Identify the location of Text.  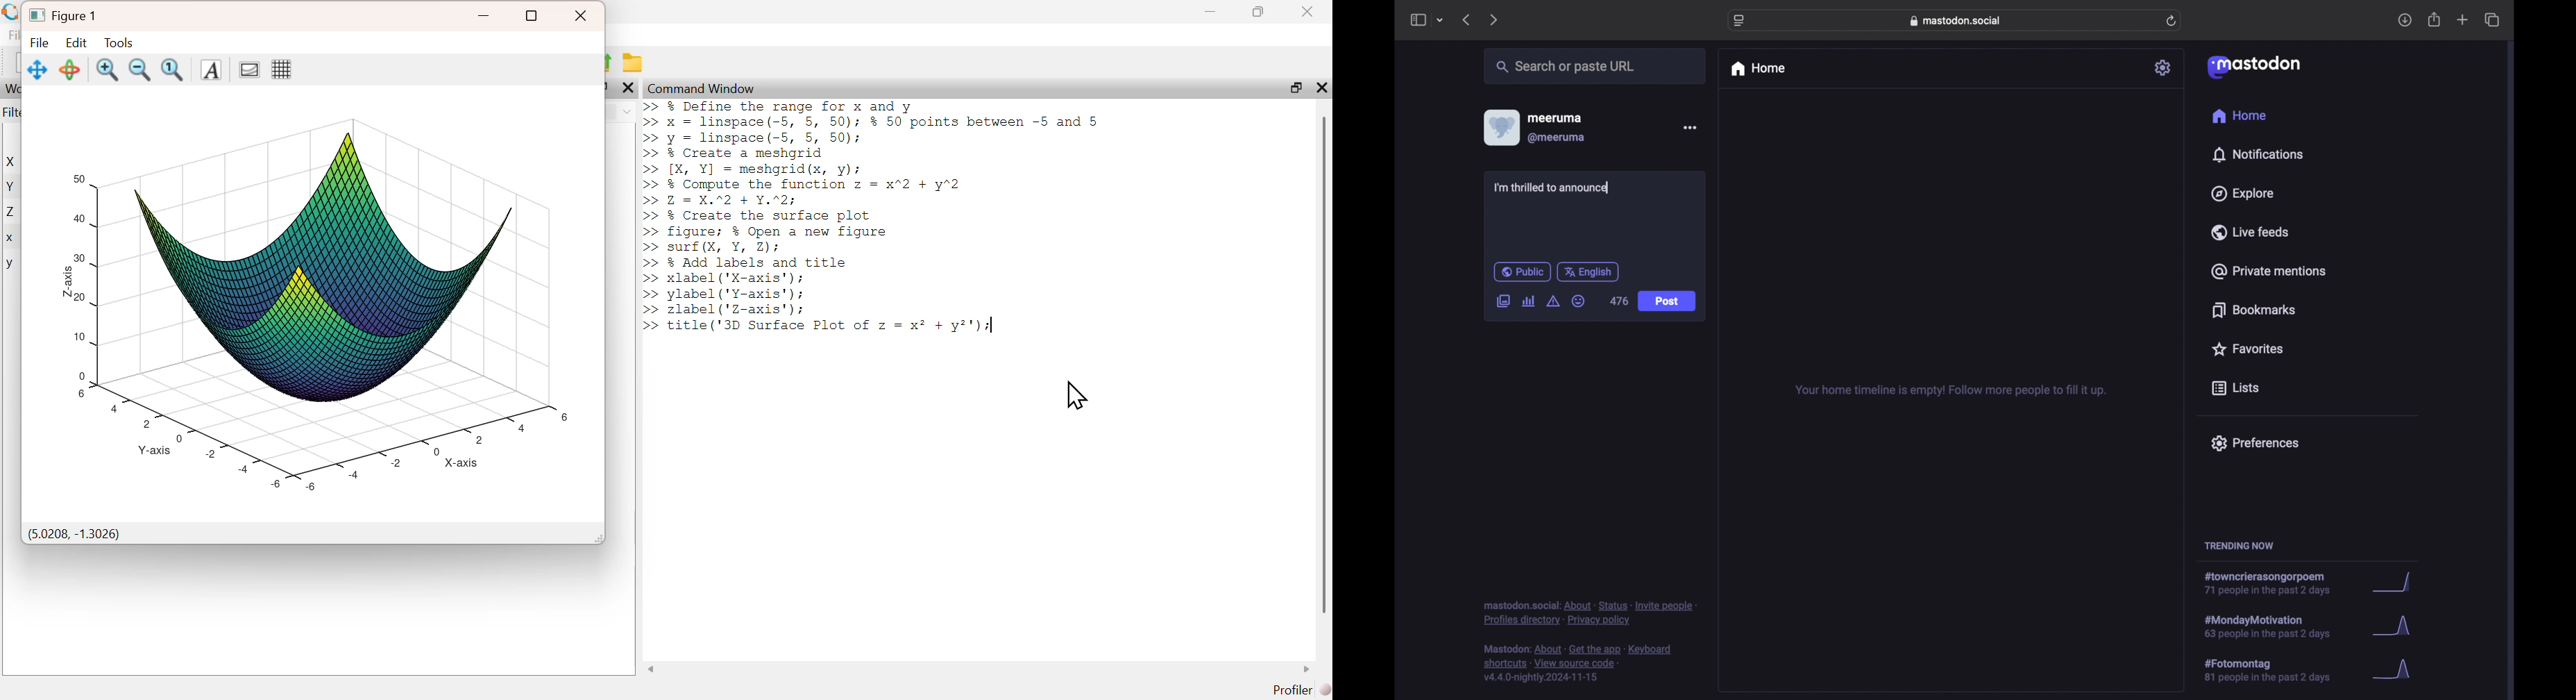
(210, 70).